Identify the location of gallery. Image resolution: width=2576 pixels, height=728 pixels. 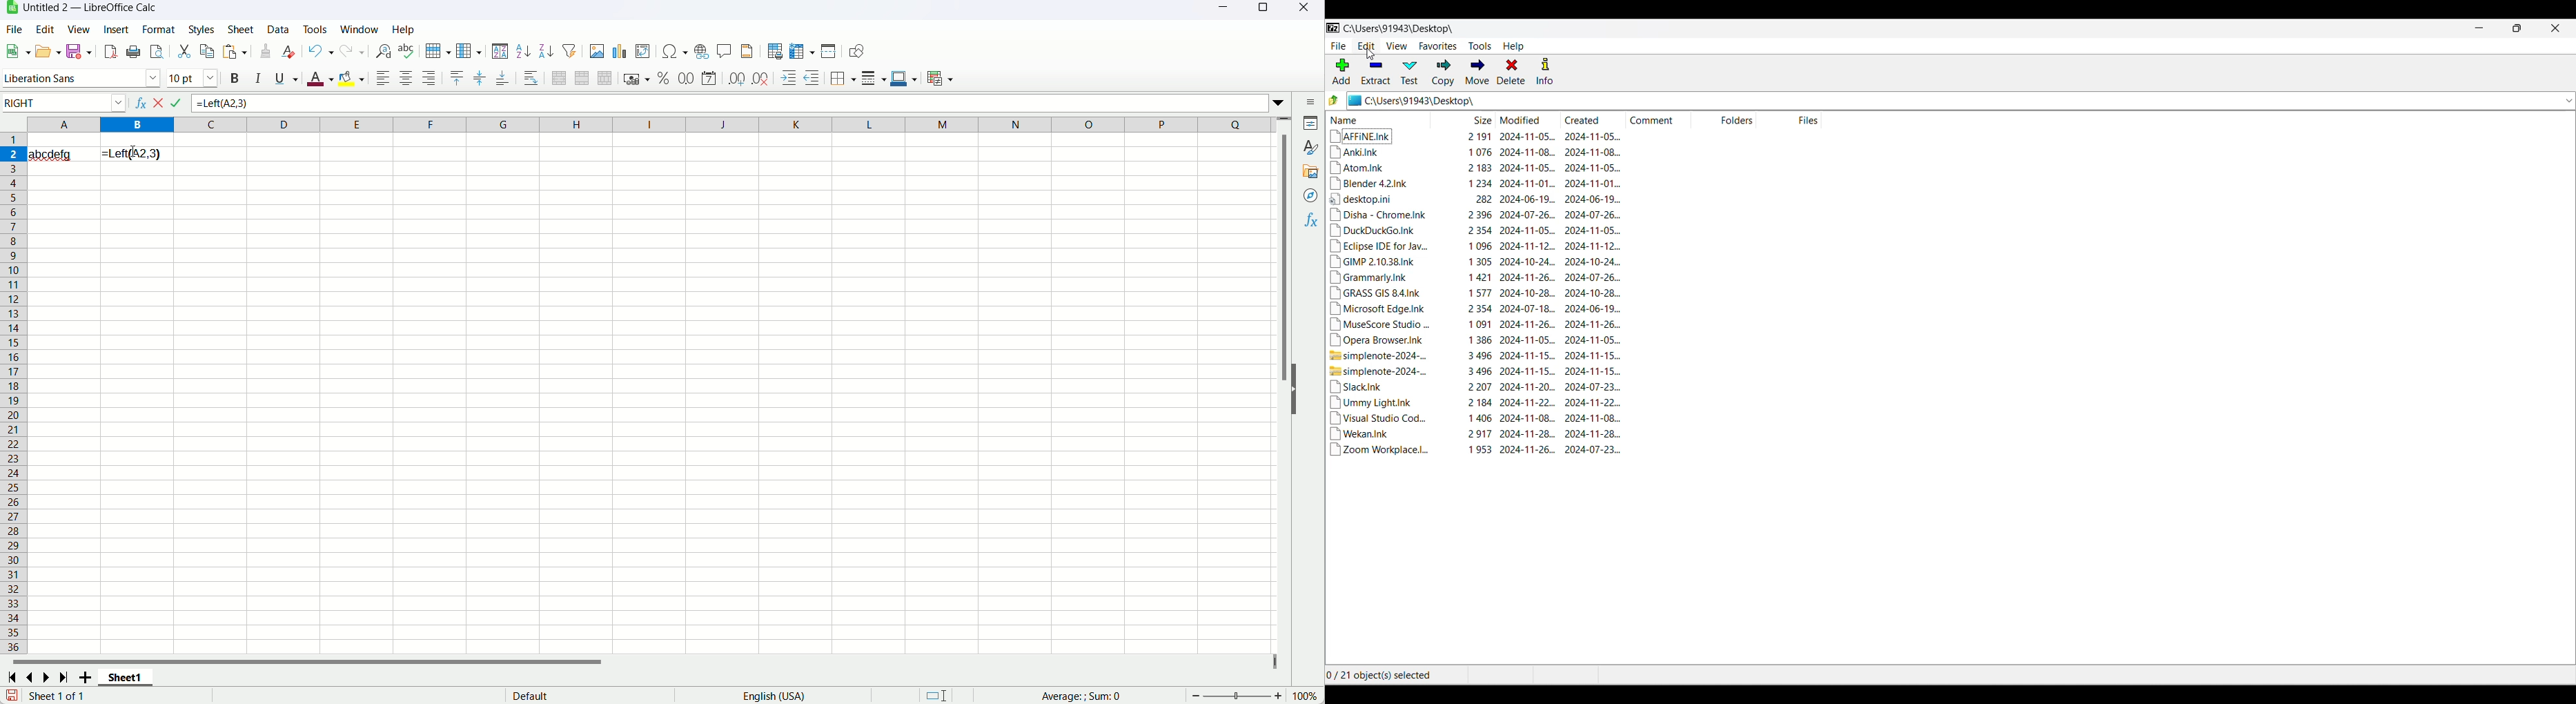
(1310, 173).